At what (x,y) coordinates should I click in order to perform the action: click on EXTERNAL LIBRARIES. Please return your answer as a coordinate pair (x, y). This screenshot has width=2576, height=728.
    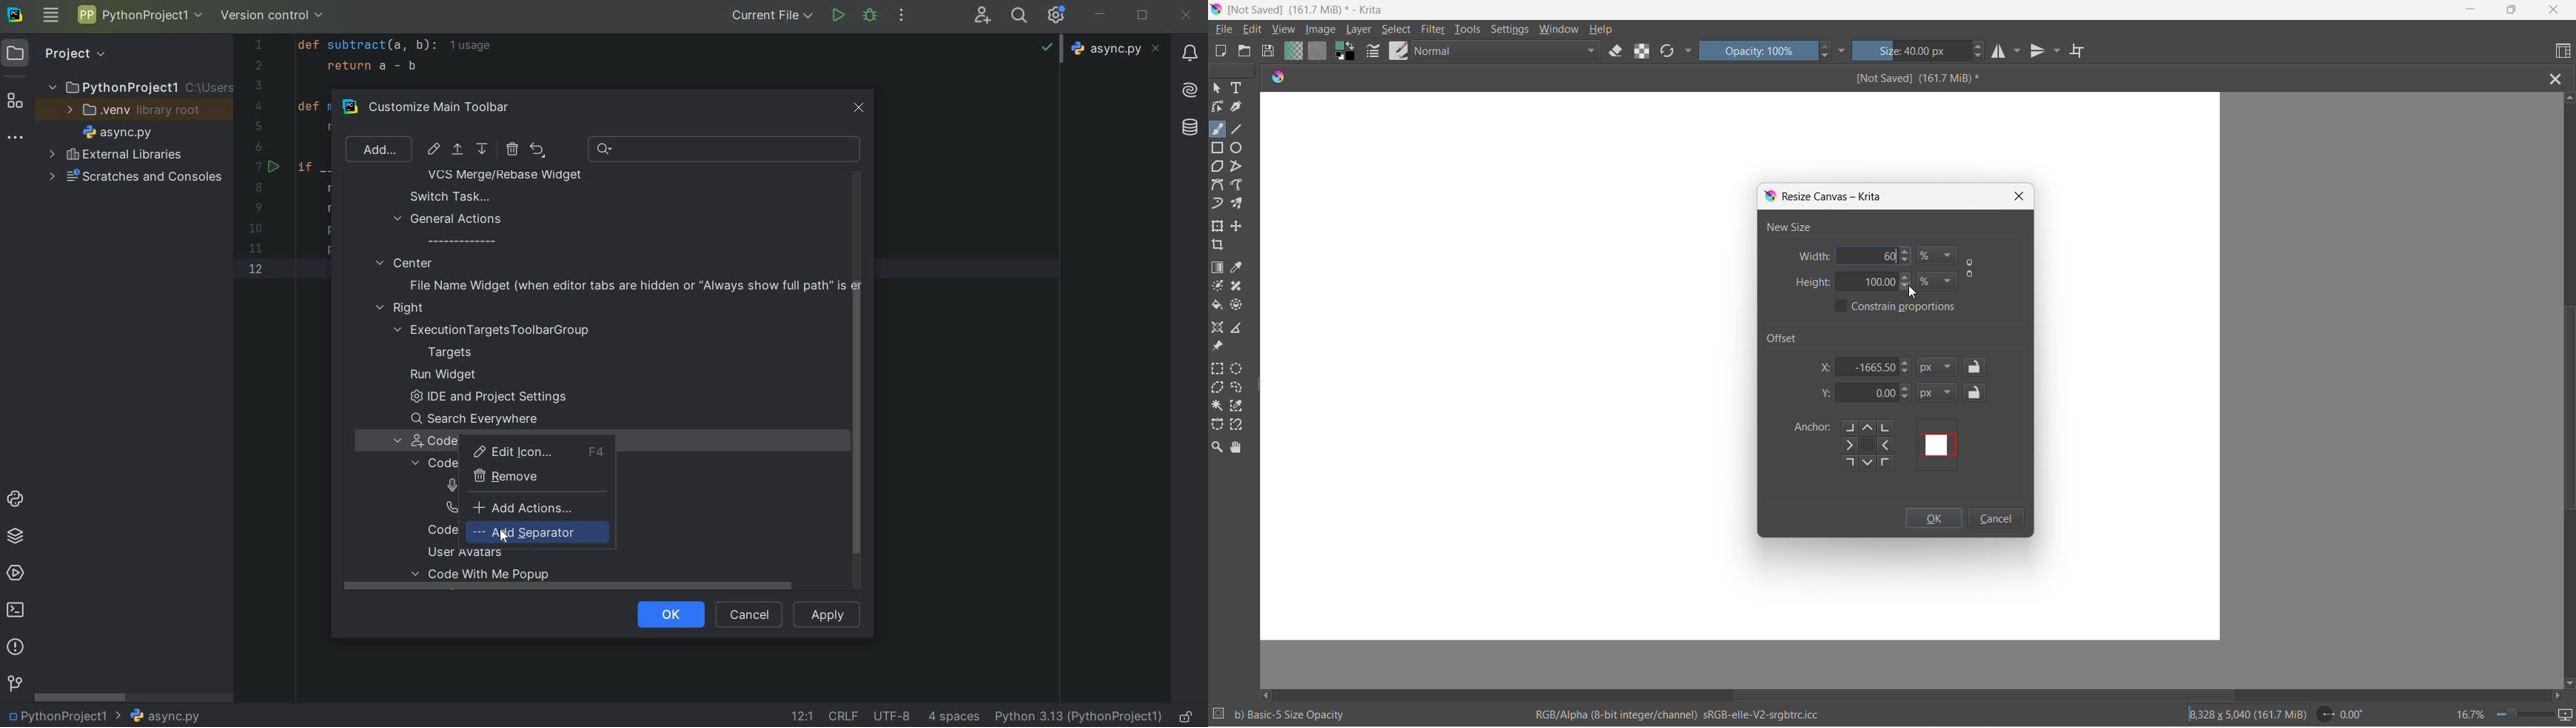
    Looking at the image, I should click on (116, 155).